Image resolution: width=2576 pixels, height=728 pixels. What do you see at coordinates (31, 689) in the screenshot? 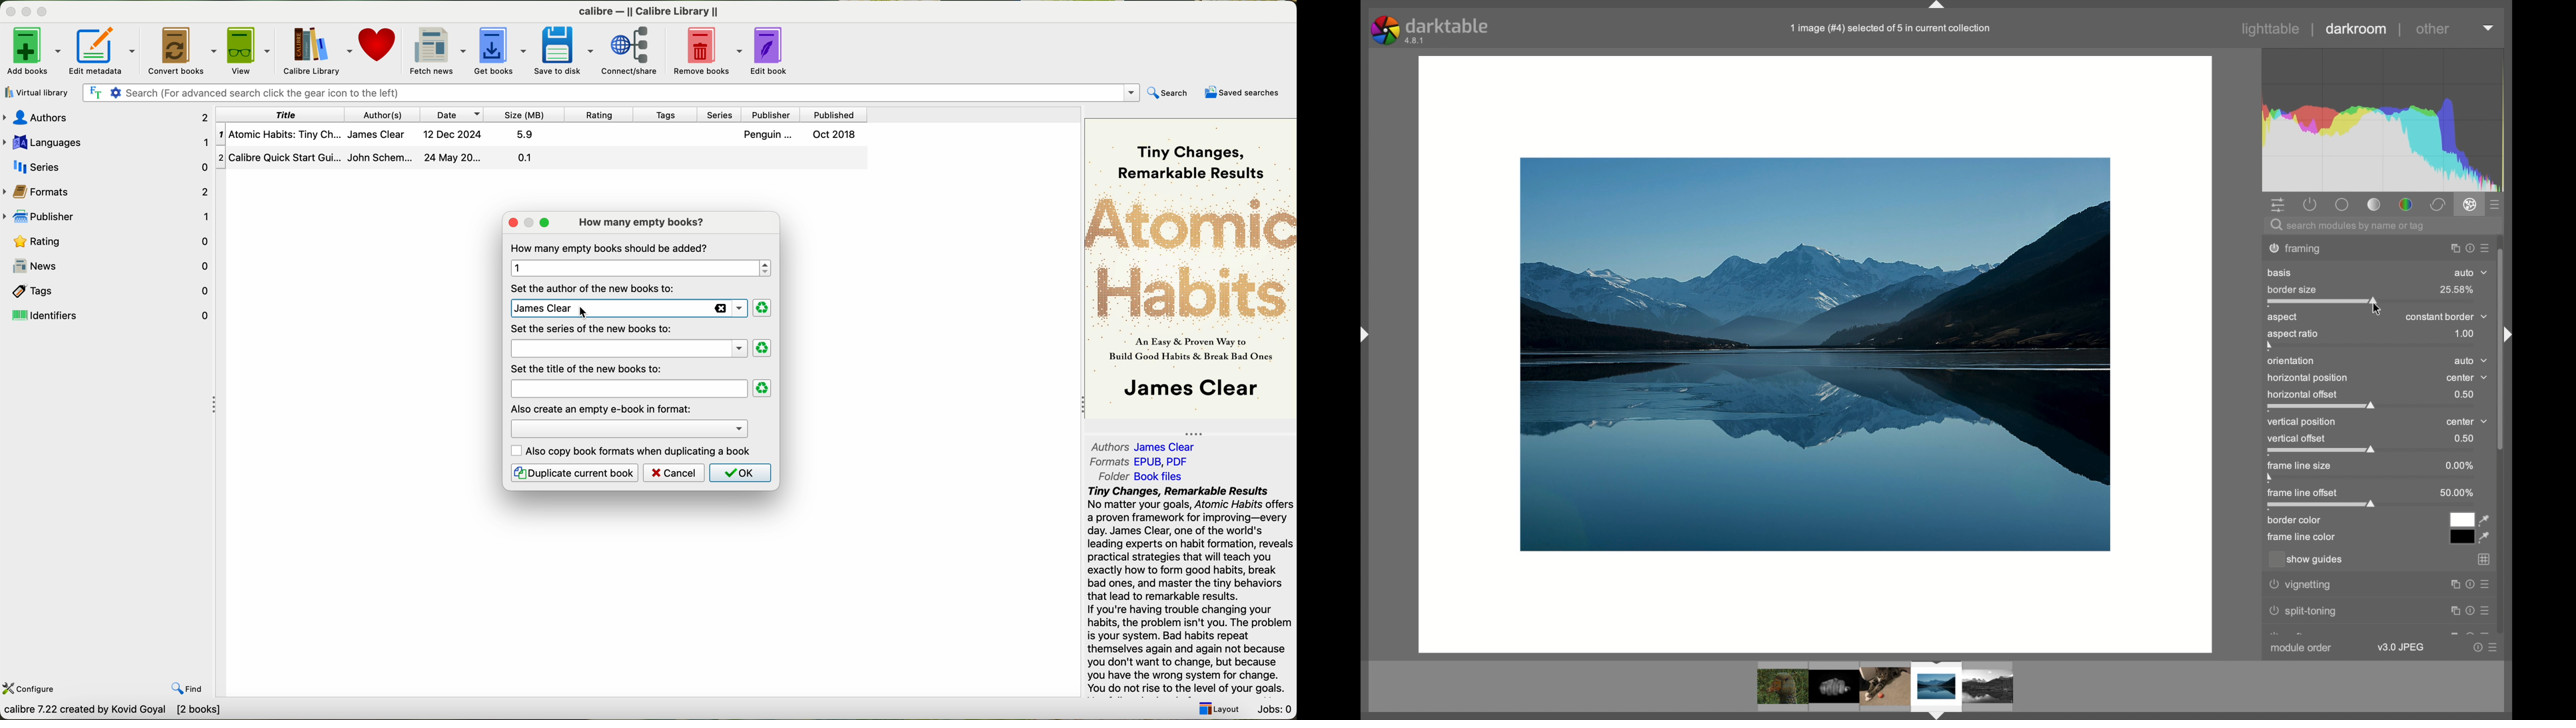
I see `configure` at bounding box center [31, 689].